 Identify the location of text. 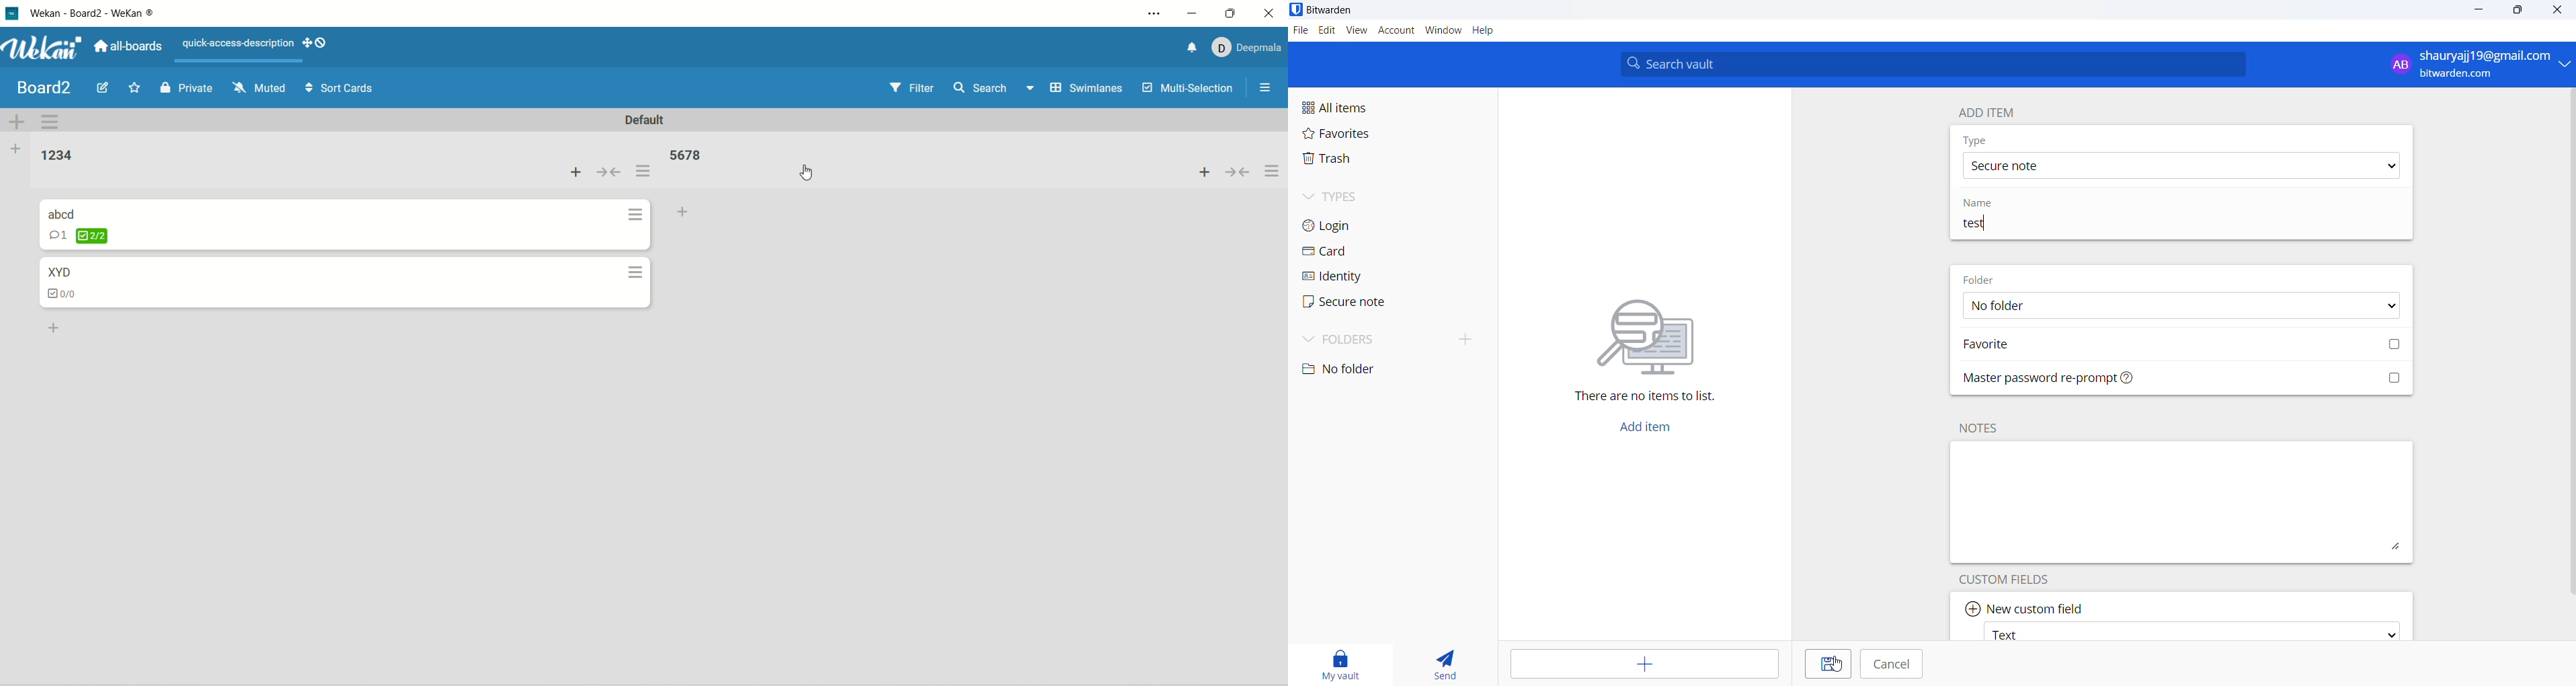
(239, 44).